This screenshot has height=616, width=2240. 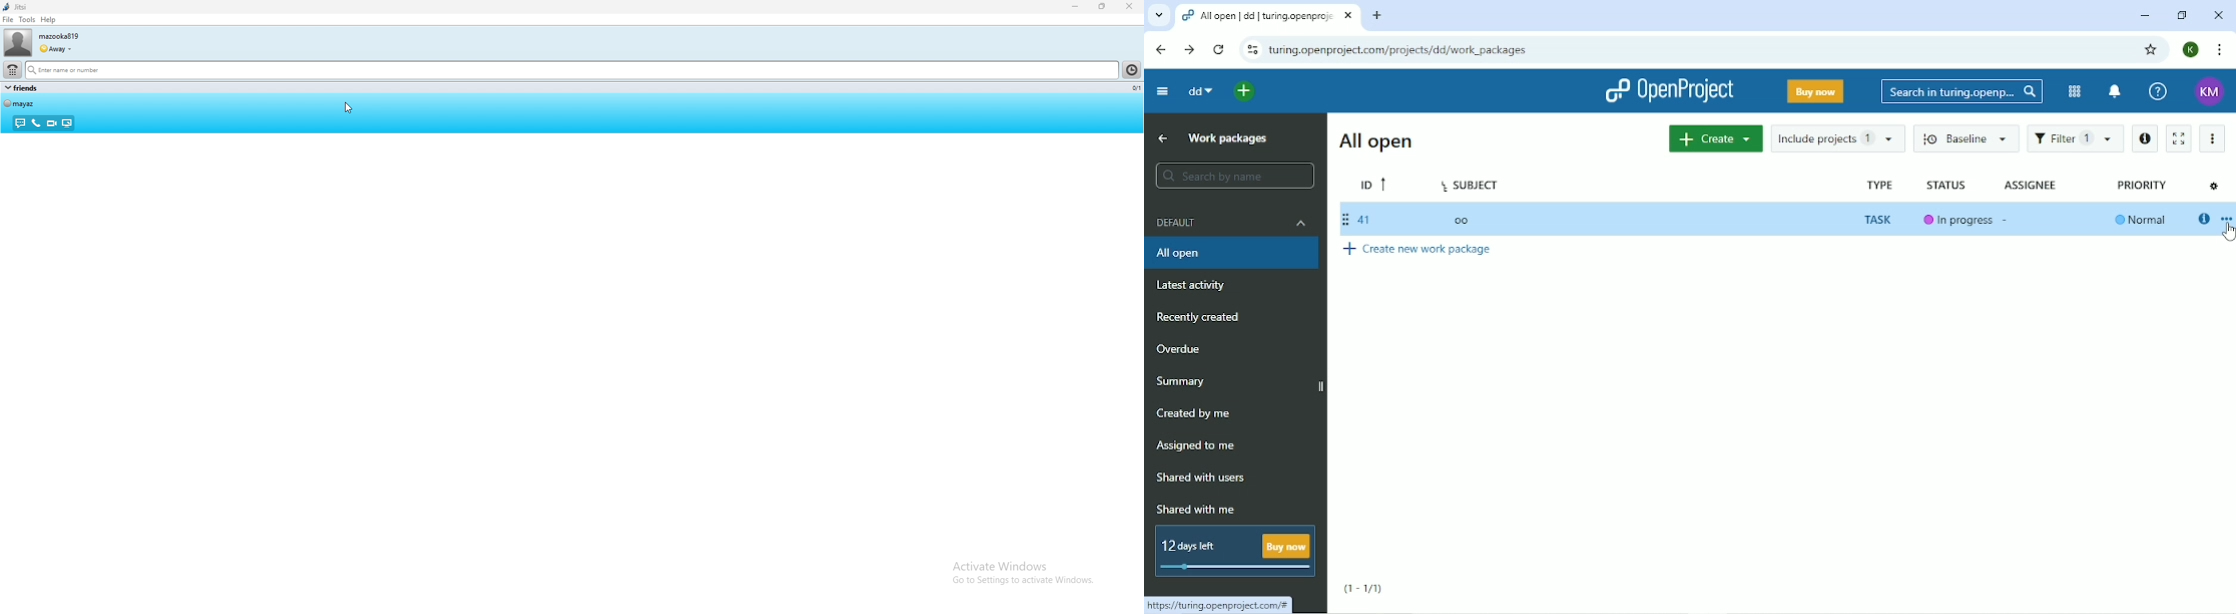 I want to click on Include projects 1, so click(x=1838, y=140).